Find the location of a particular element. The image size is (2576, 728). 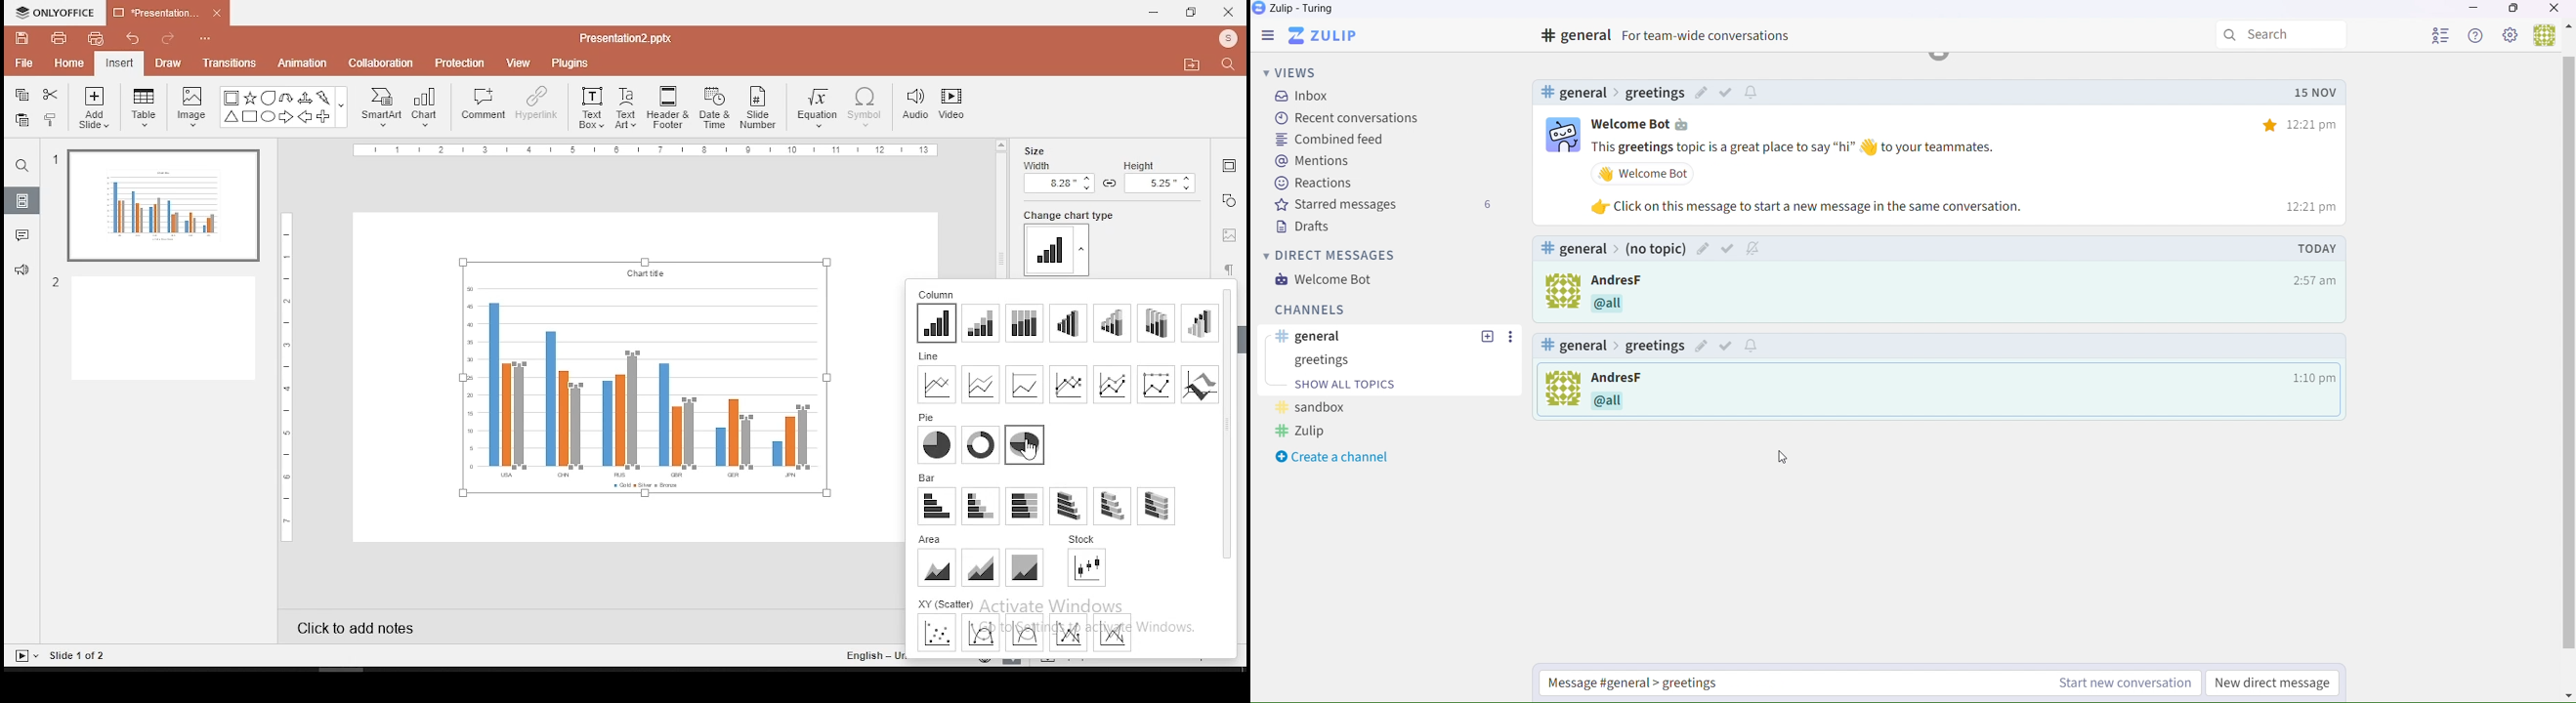

 is located at coordinates (2308, 89).